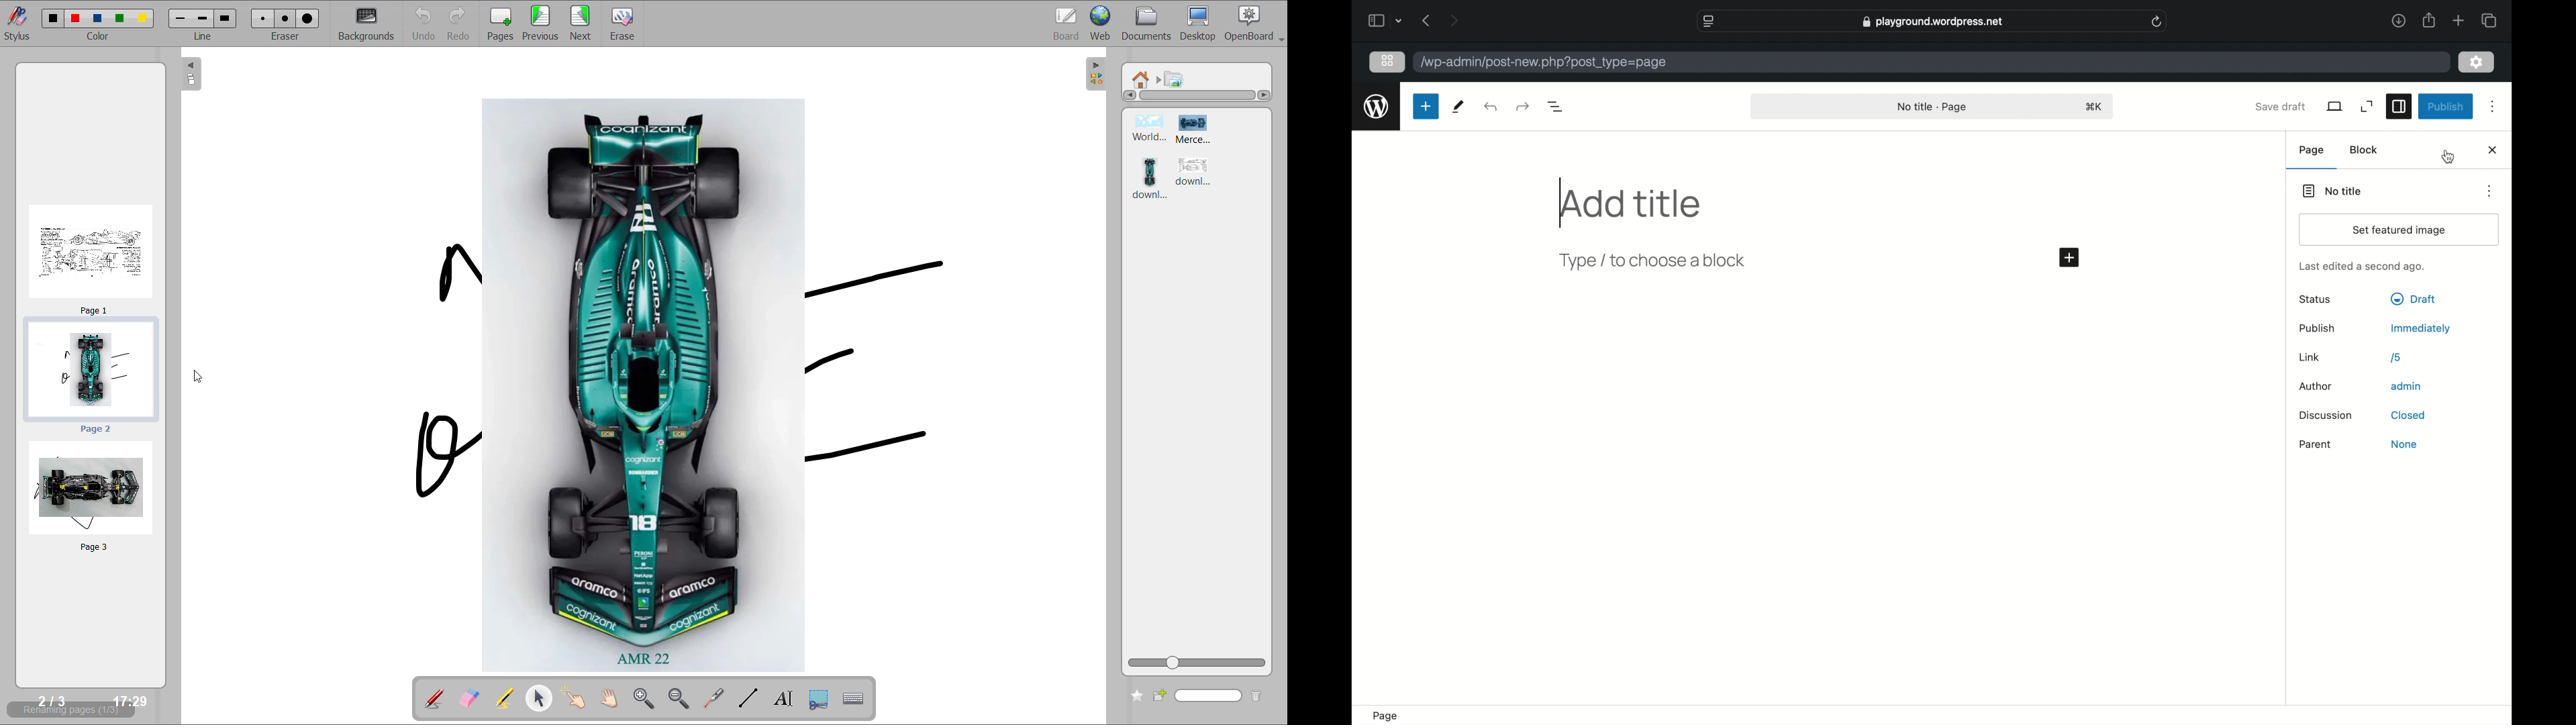  What do you see at coordinates (1933, 107) in the screenshot?
I see `no title - page` at bounding box center [1933, 107].